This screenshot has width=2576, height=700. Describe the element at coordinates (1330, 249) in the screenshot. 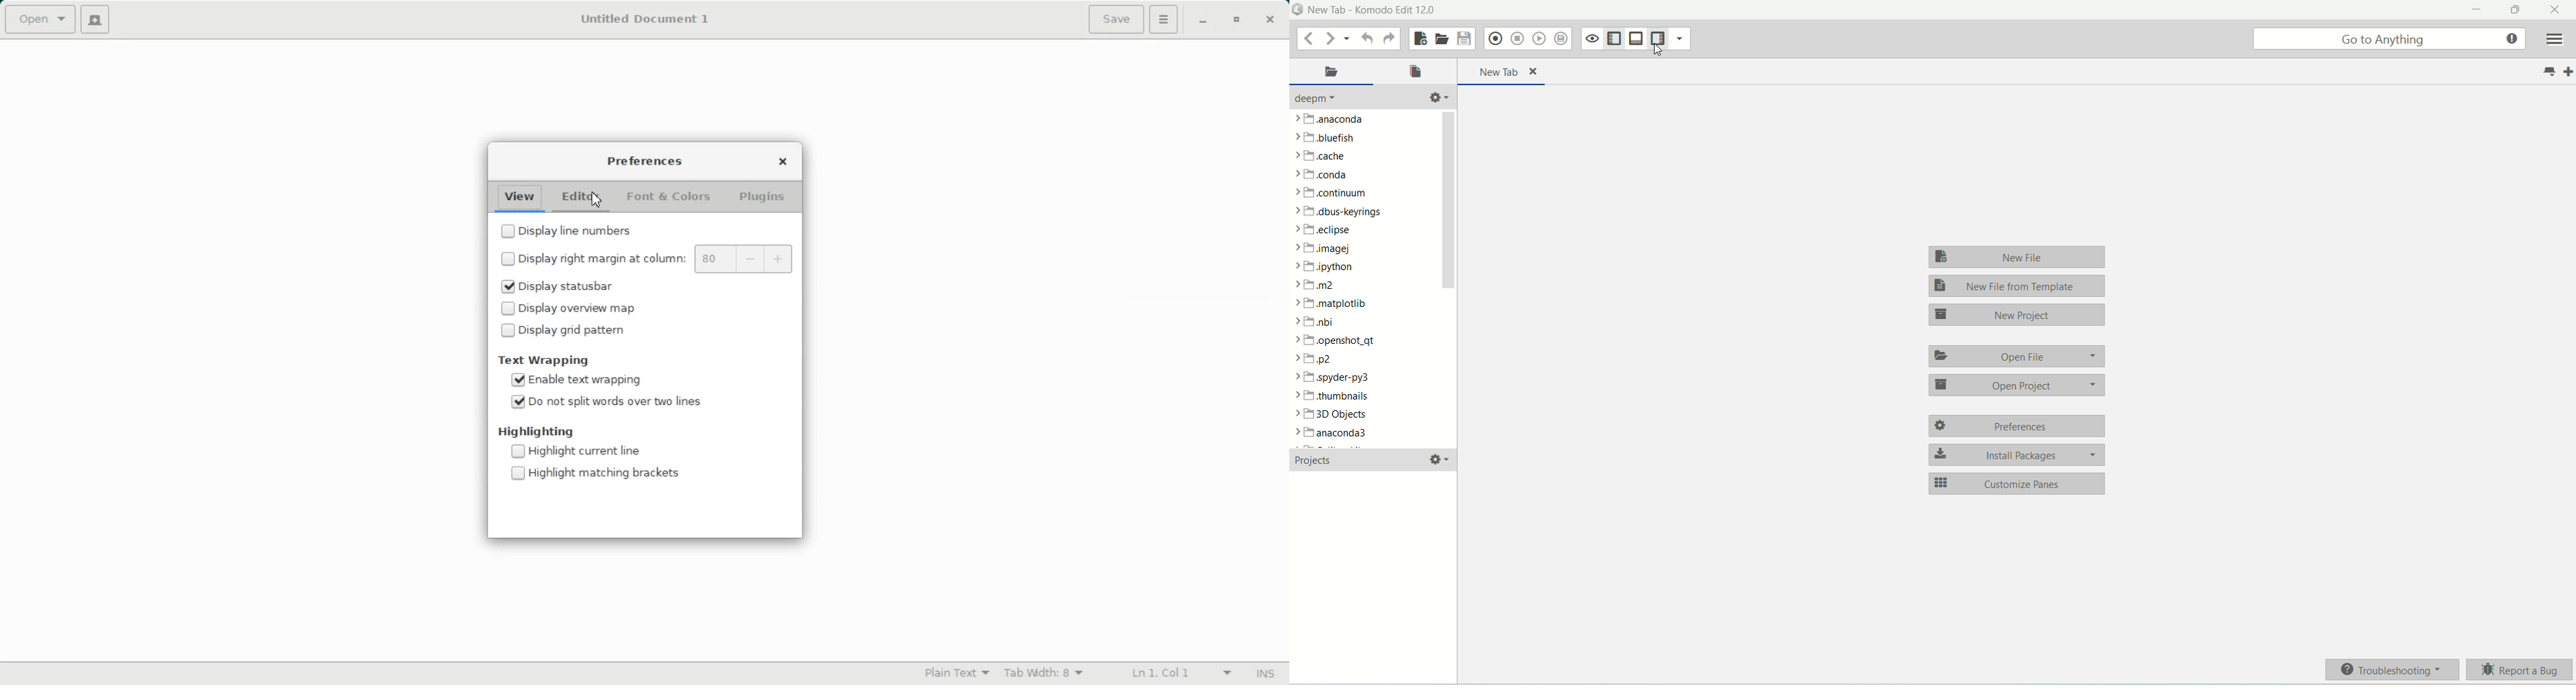

I see `imagej` at that location.